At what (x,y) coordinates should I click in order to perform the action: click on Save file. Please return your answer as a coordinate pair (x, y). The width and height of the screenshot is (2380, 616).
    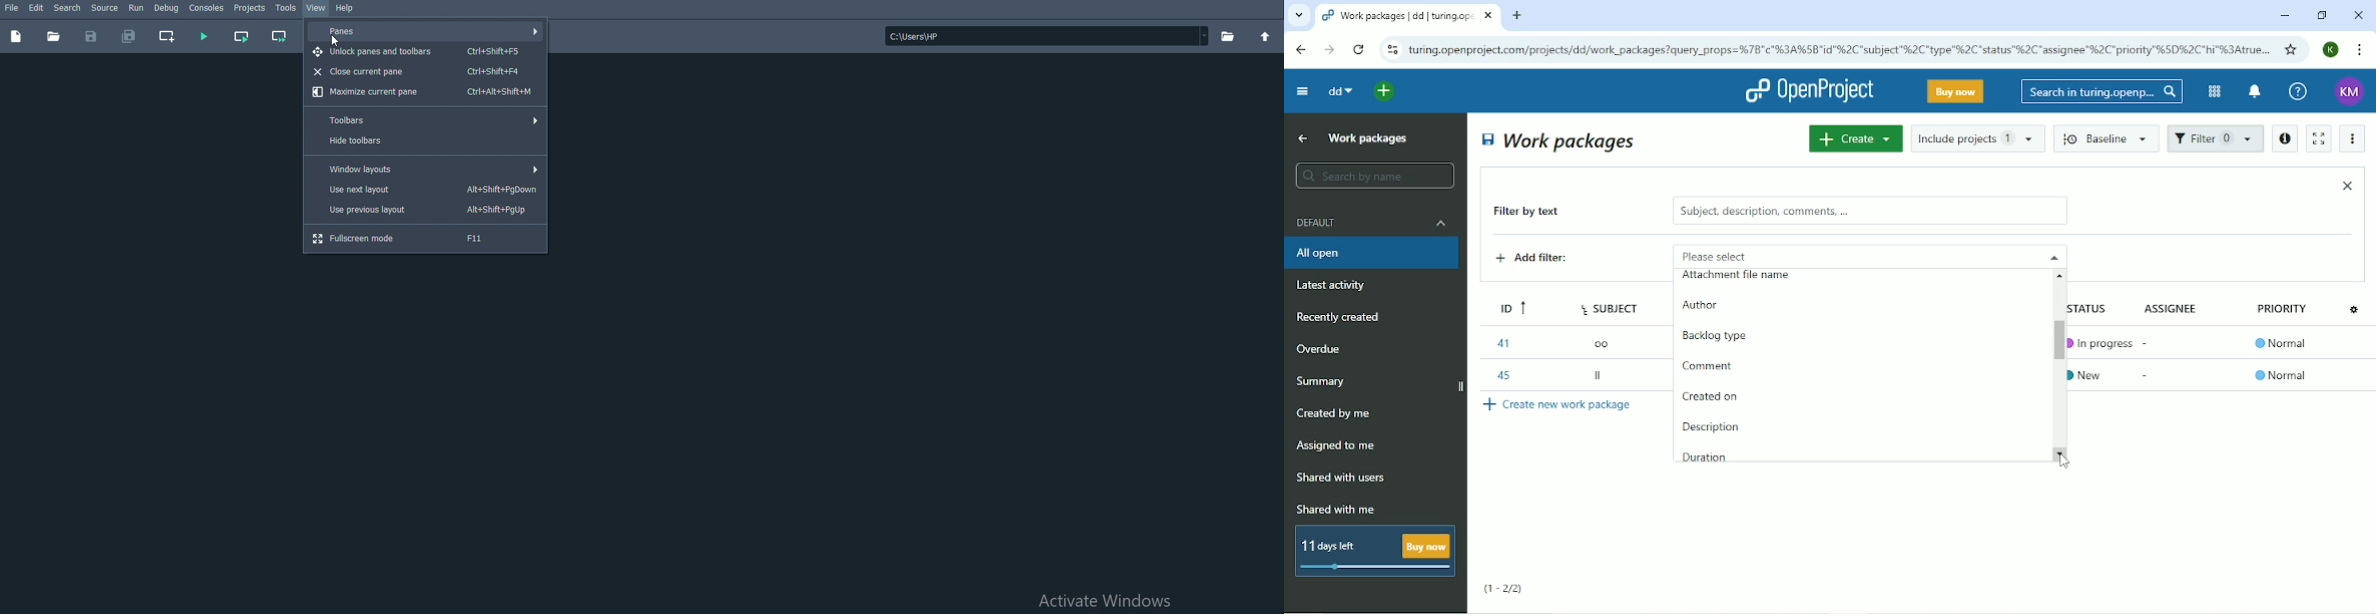
    Looking at the image, I should click on (95, 35).